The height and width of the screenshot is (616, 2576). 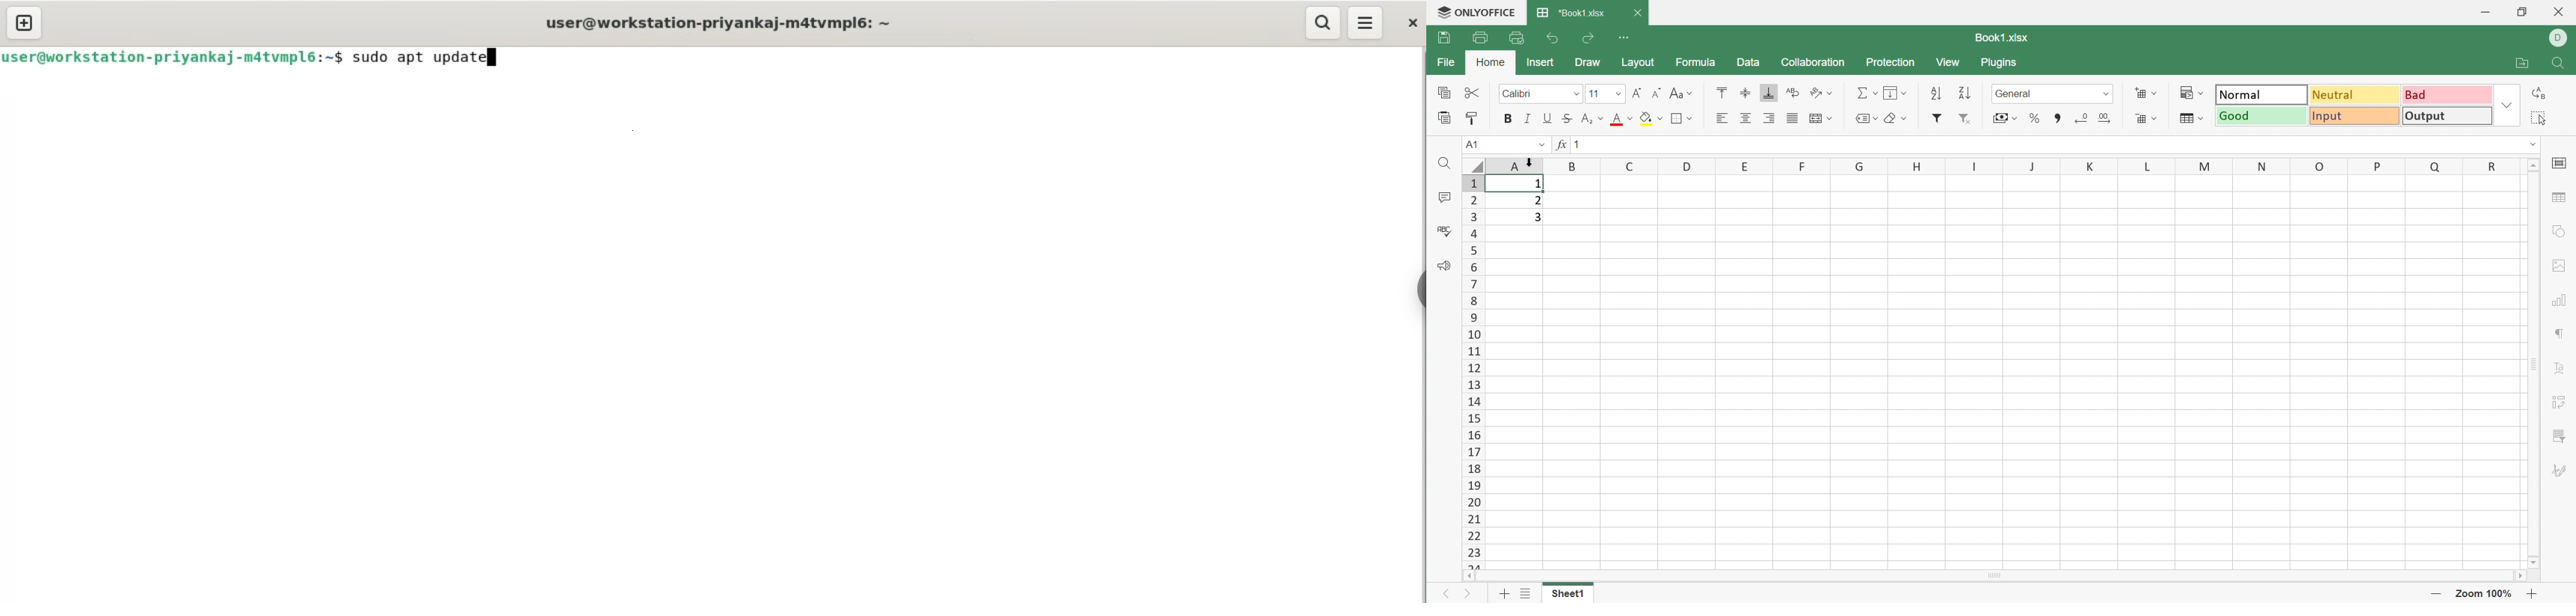 I want to click on Spell checking, so click(x=1444, y=229).